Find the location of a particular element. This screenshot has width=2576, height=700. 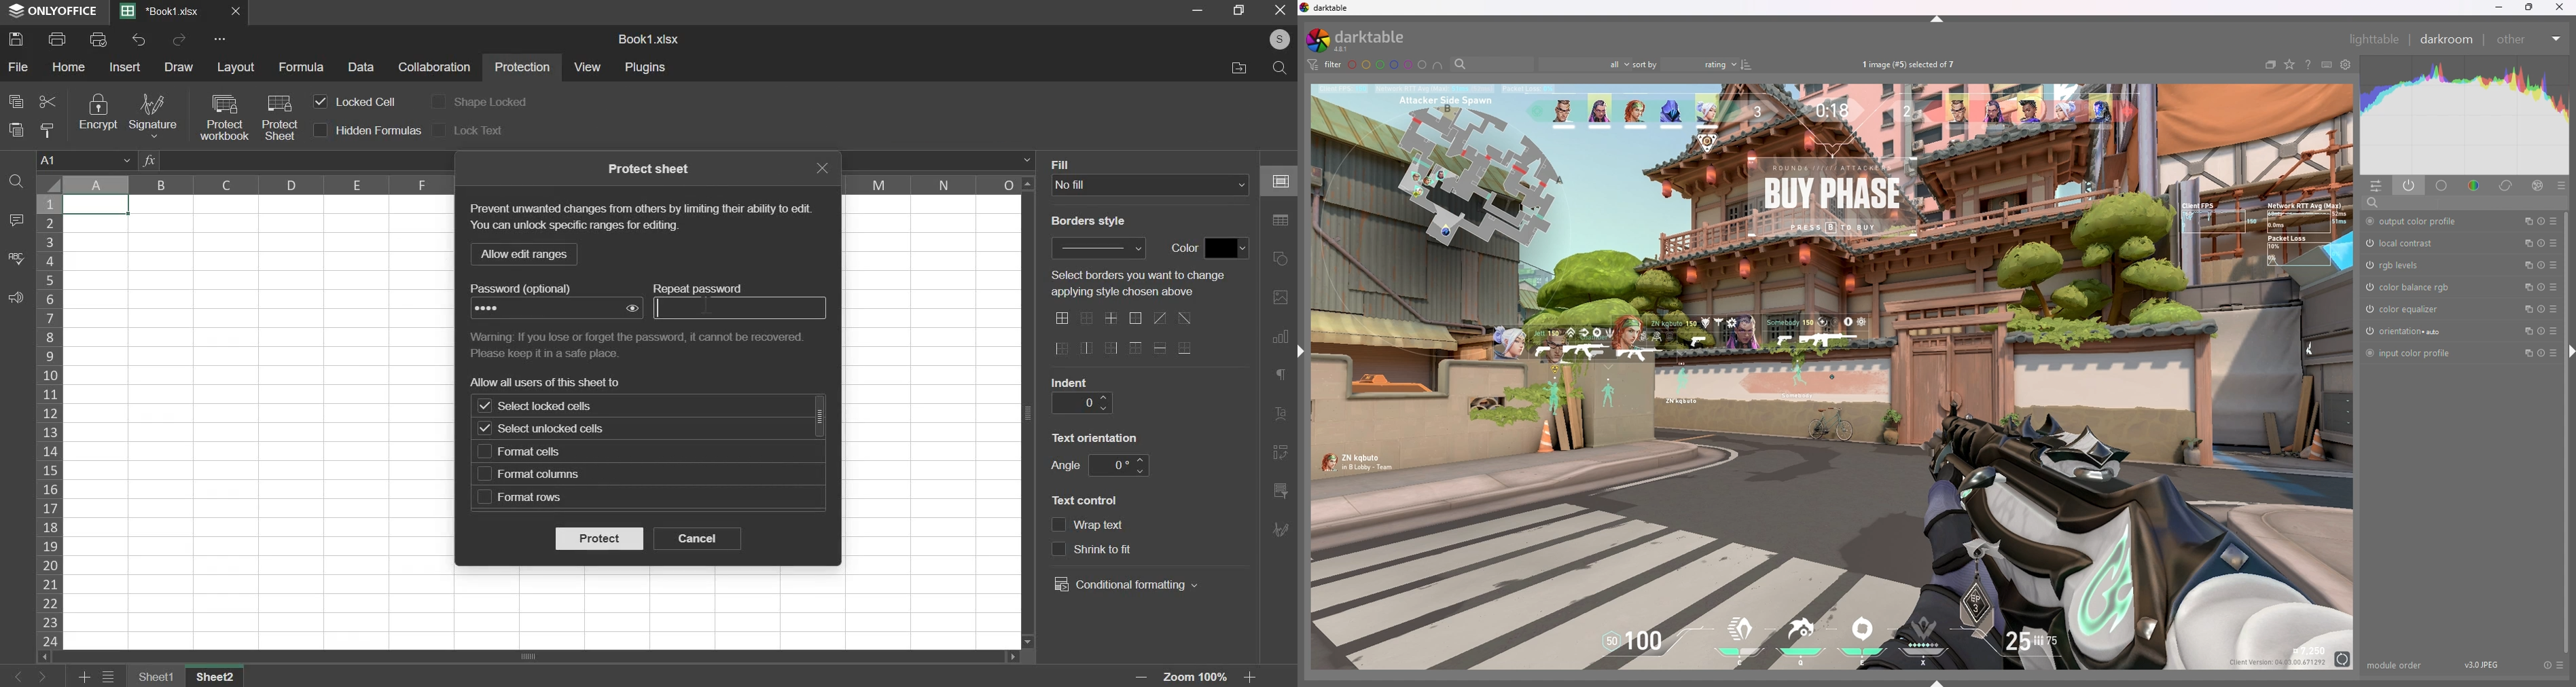

right side bar is located at coordinates (1282, 221).